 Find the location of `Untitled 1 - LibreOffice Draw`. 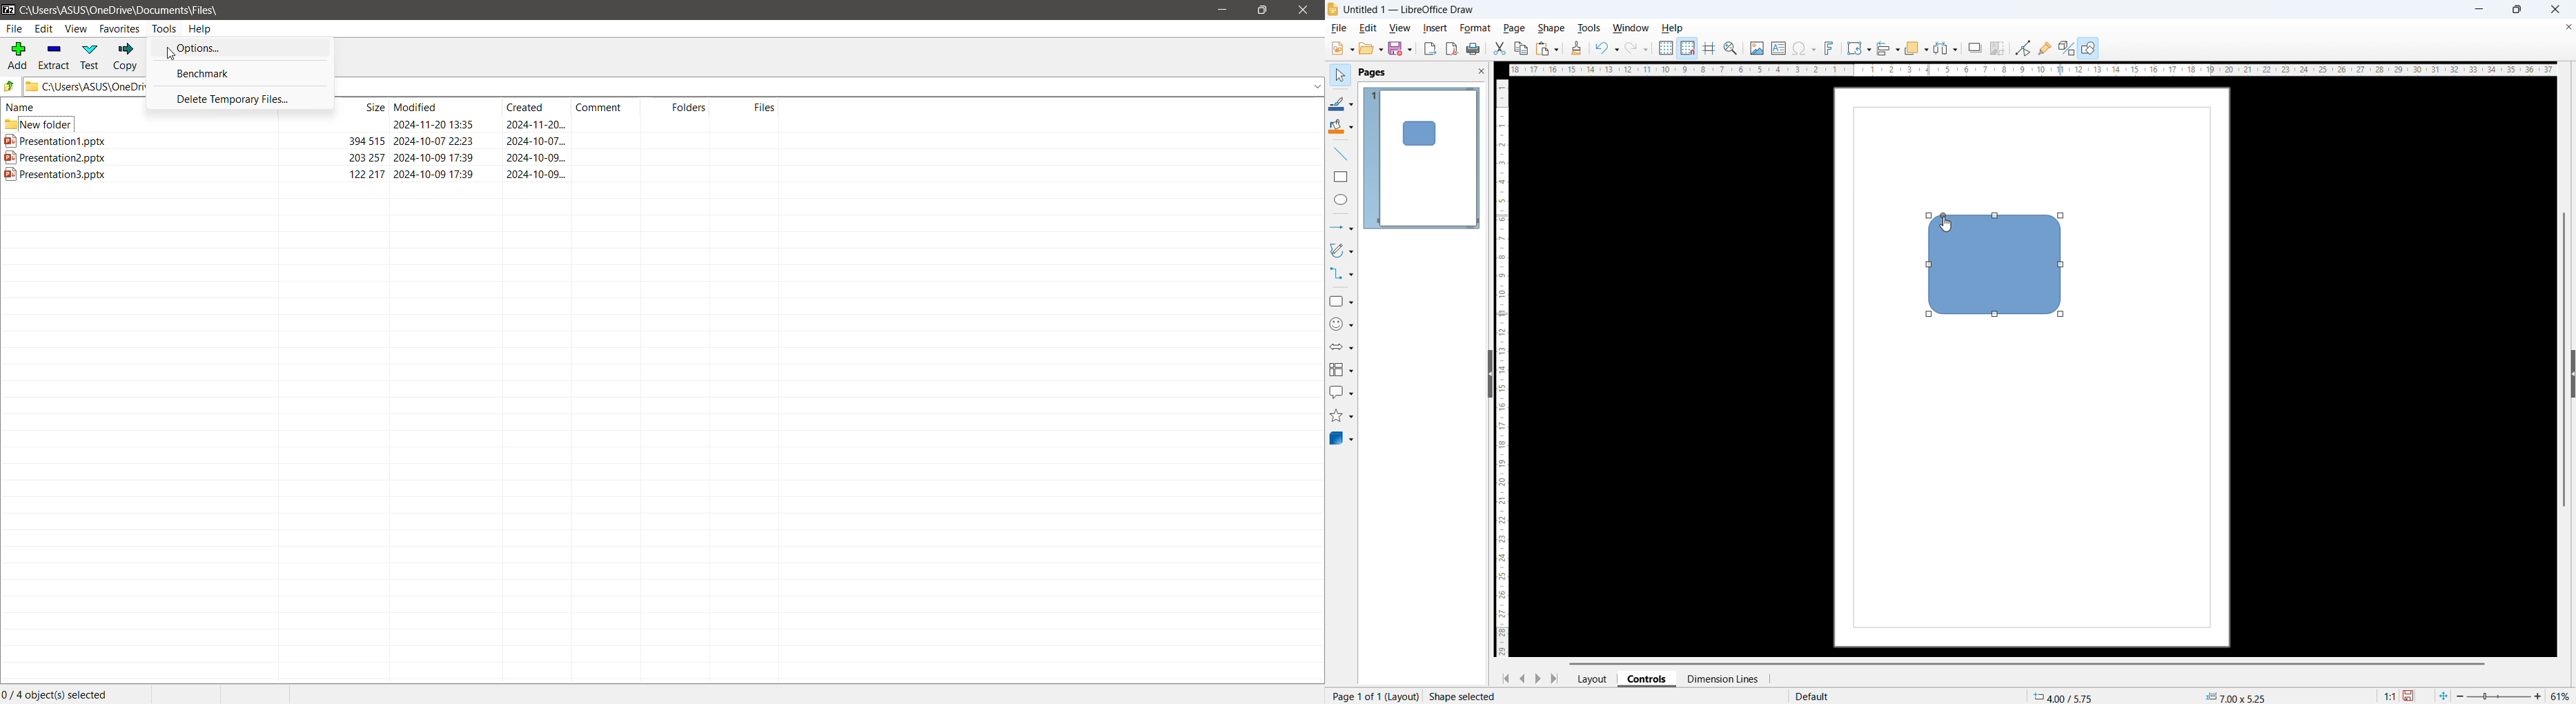

Untitled 1 - LibreOffice Draw is located at coordinates (1411, 10).